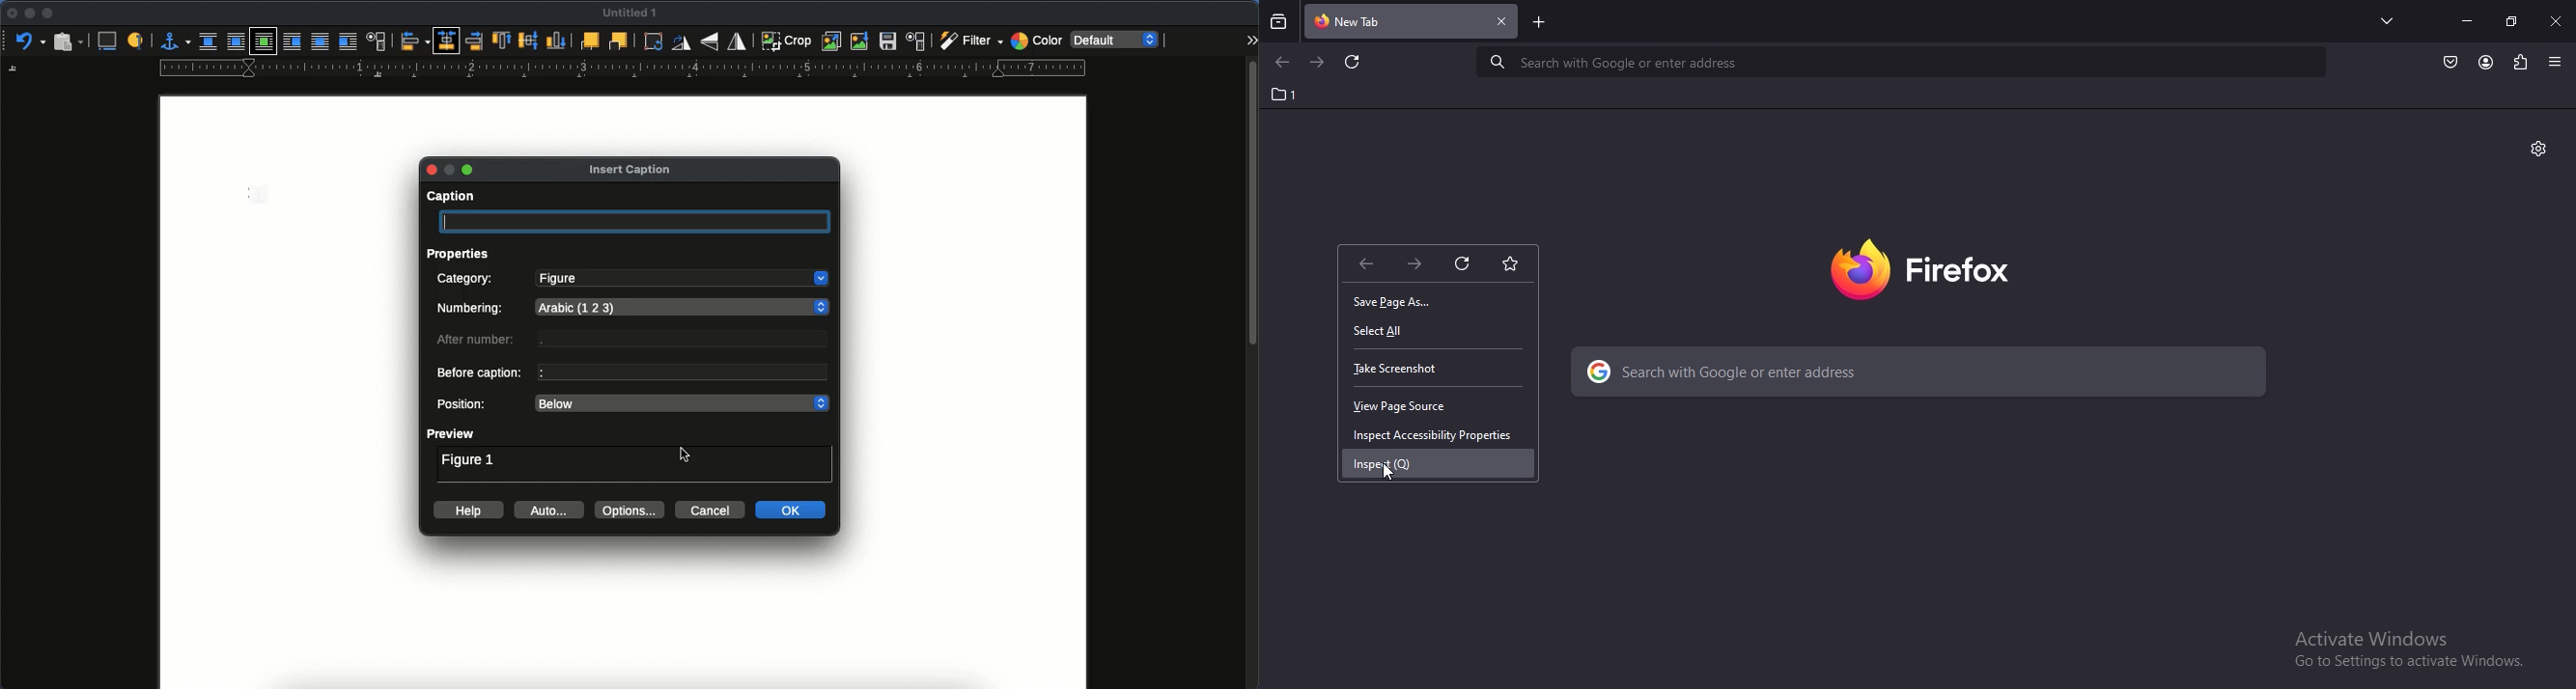 Image resolution: width=2576 pixels, height=700 pixels. I want to click on image properties, so click(917, 41).